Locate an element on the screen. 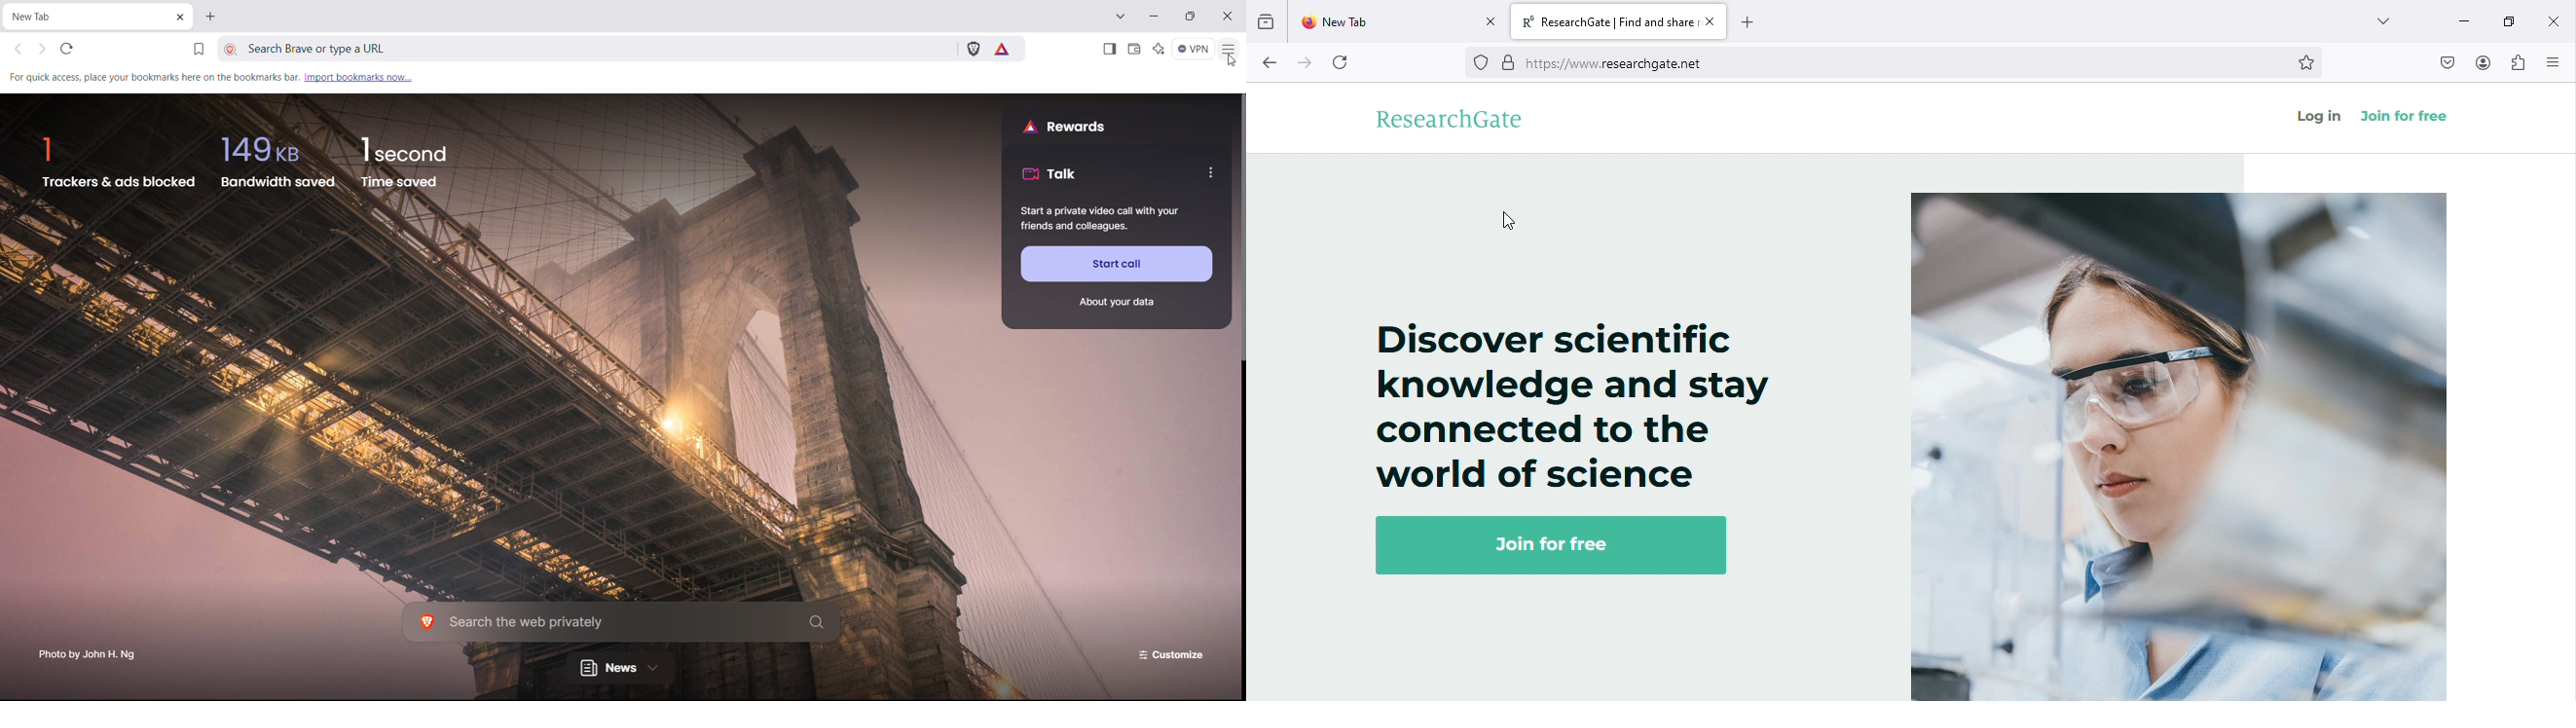  maximize is located at coordinates (2510, 22).